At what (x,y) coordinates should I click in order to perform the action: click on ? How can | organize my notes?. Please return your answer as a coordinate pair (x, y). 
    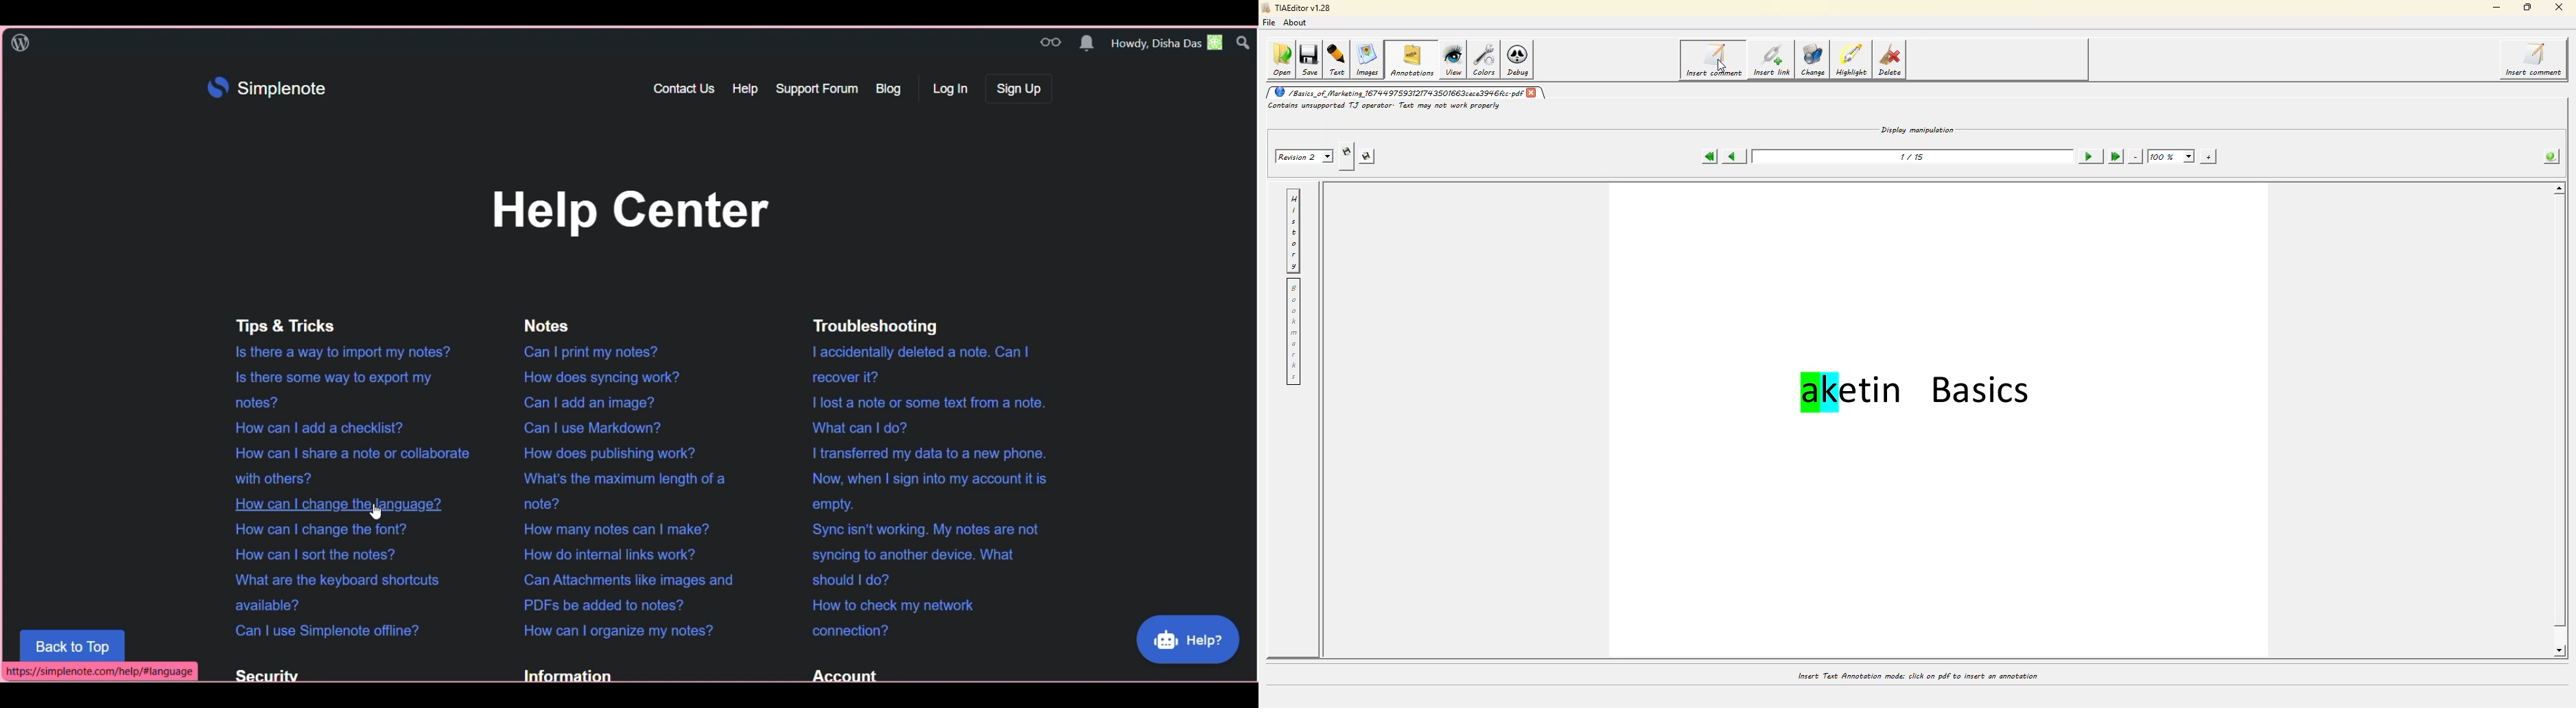
    Looking at the image, I should click on (615, 630).